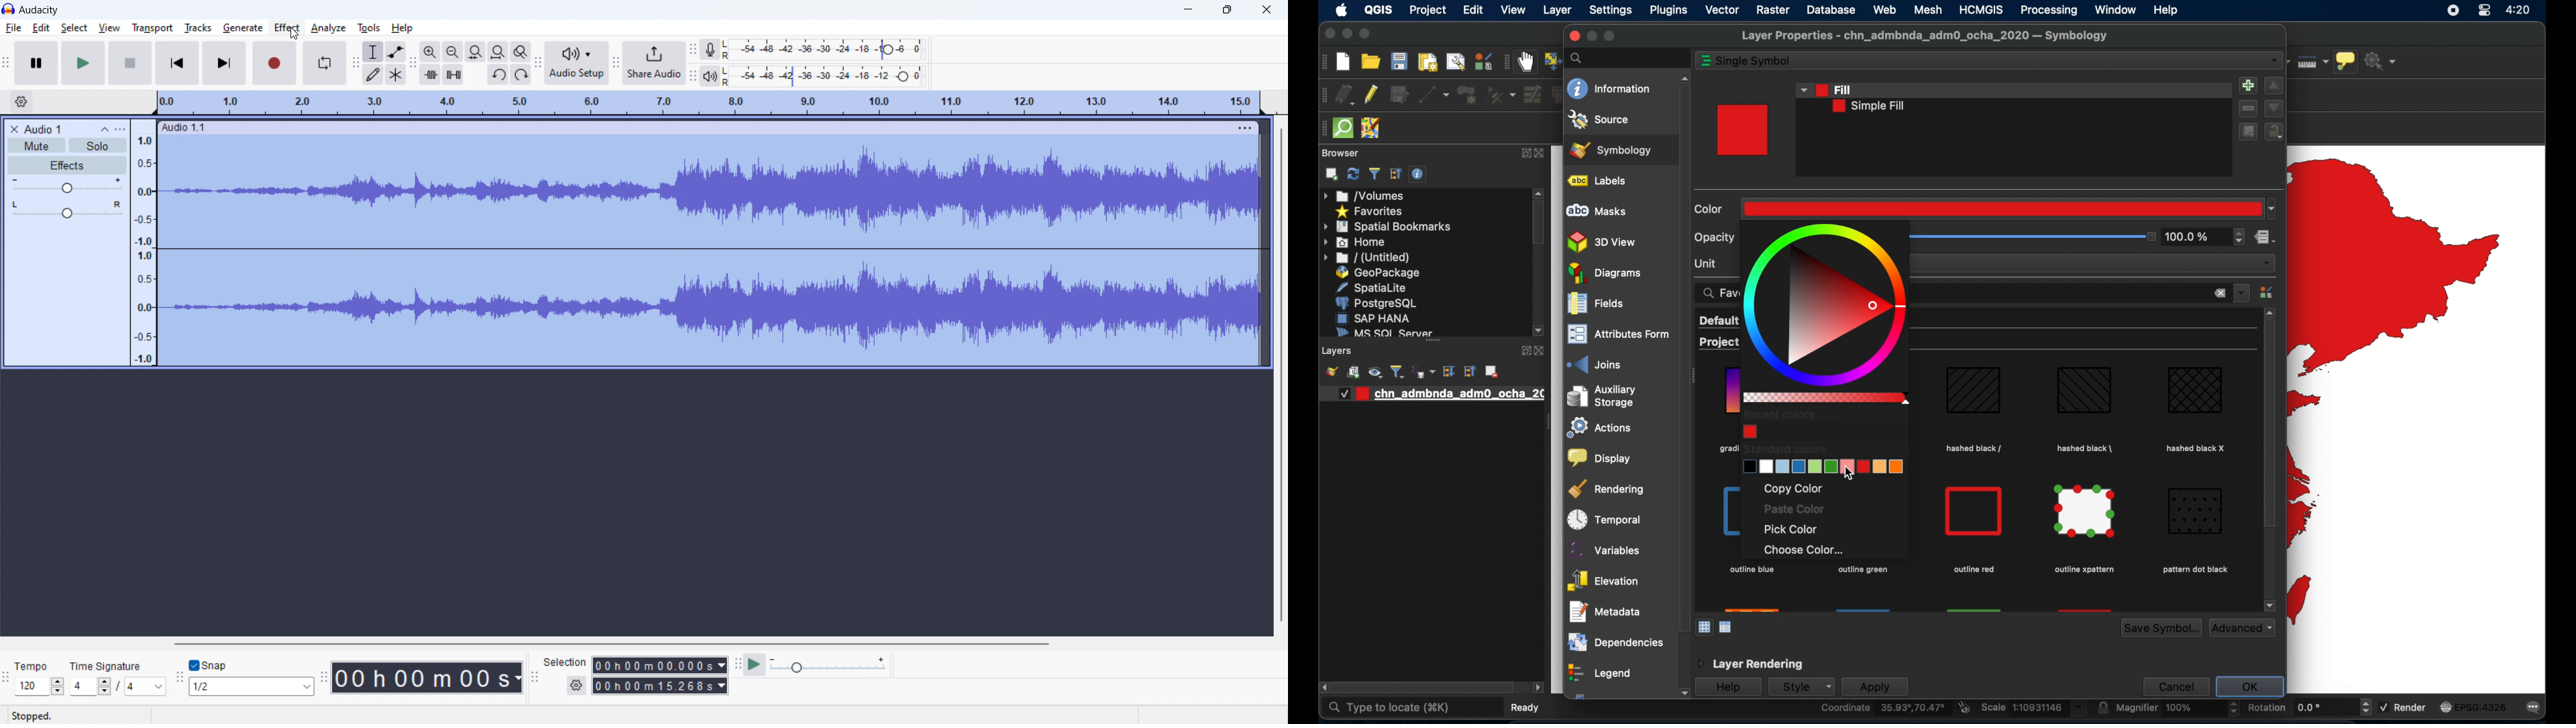 Image resolution: width=2576 pixels, height=728 pixels. Describe the element at coordinates (712, 252) in the screenshot. I see `selected audio track` at that location.